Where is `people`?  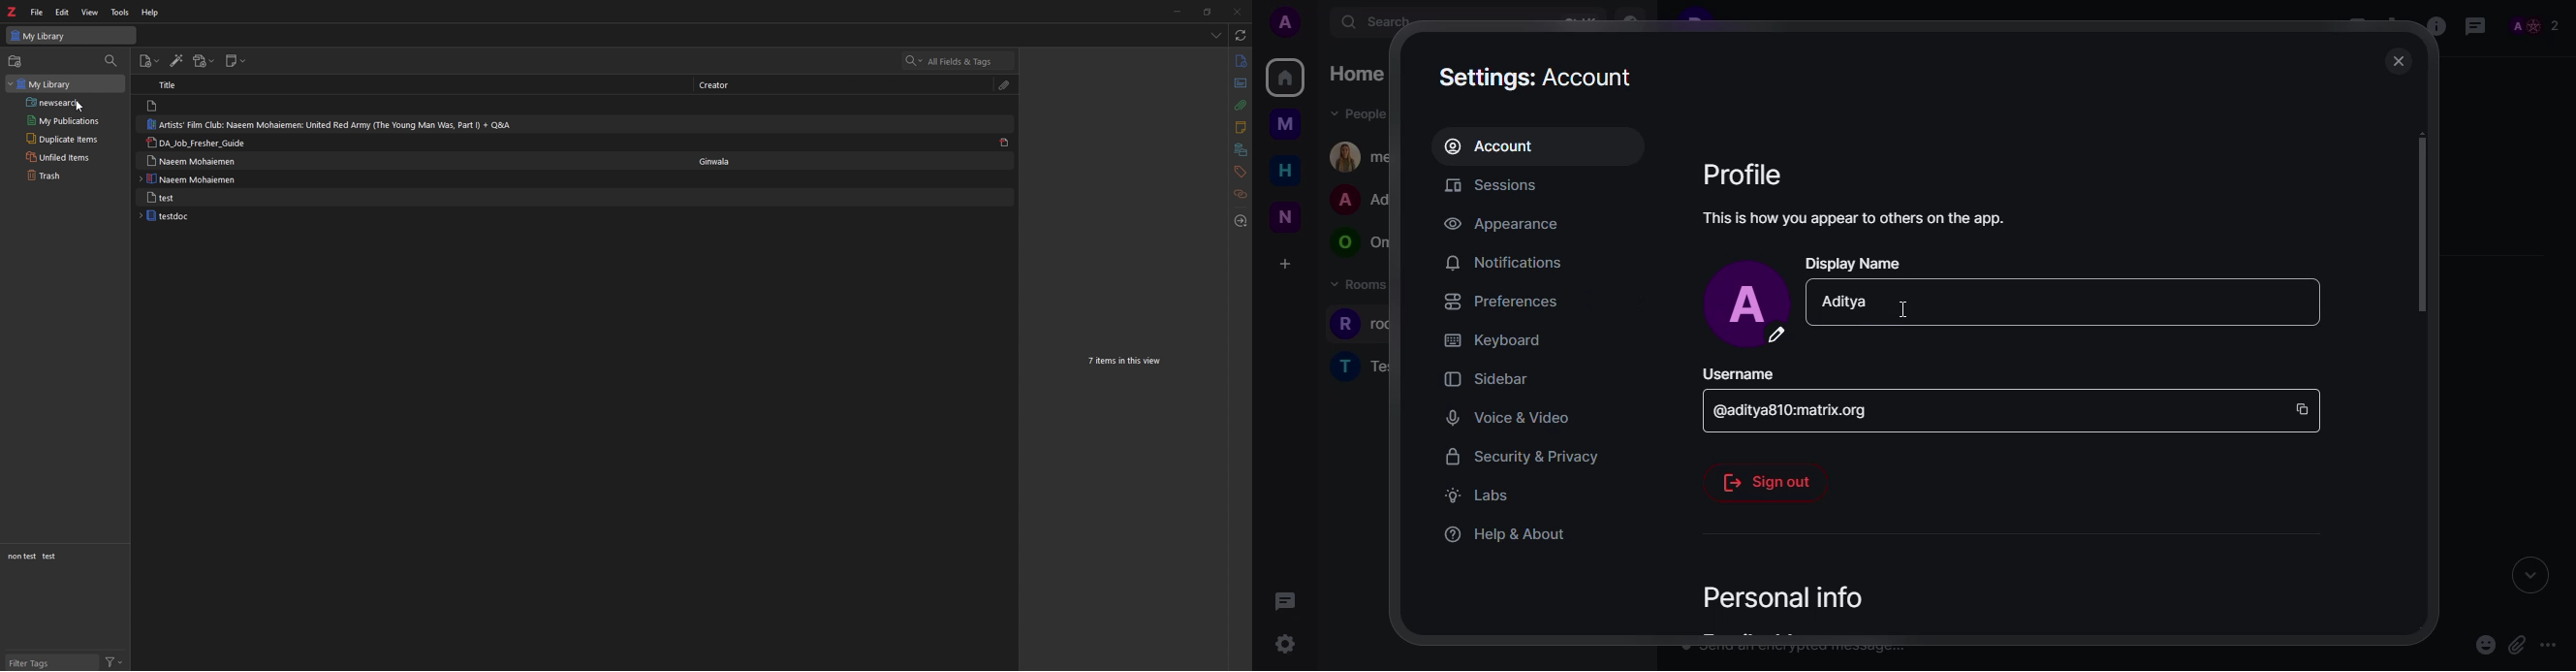 people is located at coordinates (1362, 243).